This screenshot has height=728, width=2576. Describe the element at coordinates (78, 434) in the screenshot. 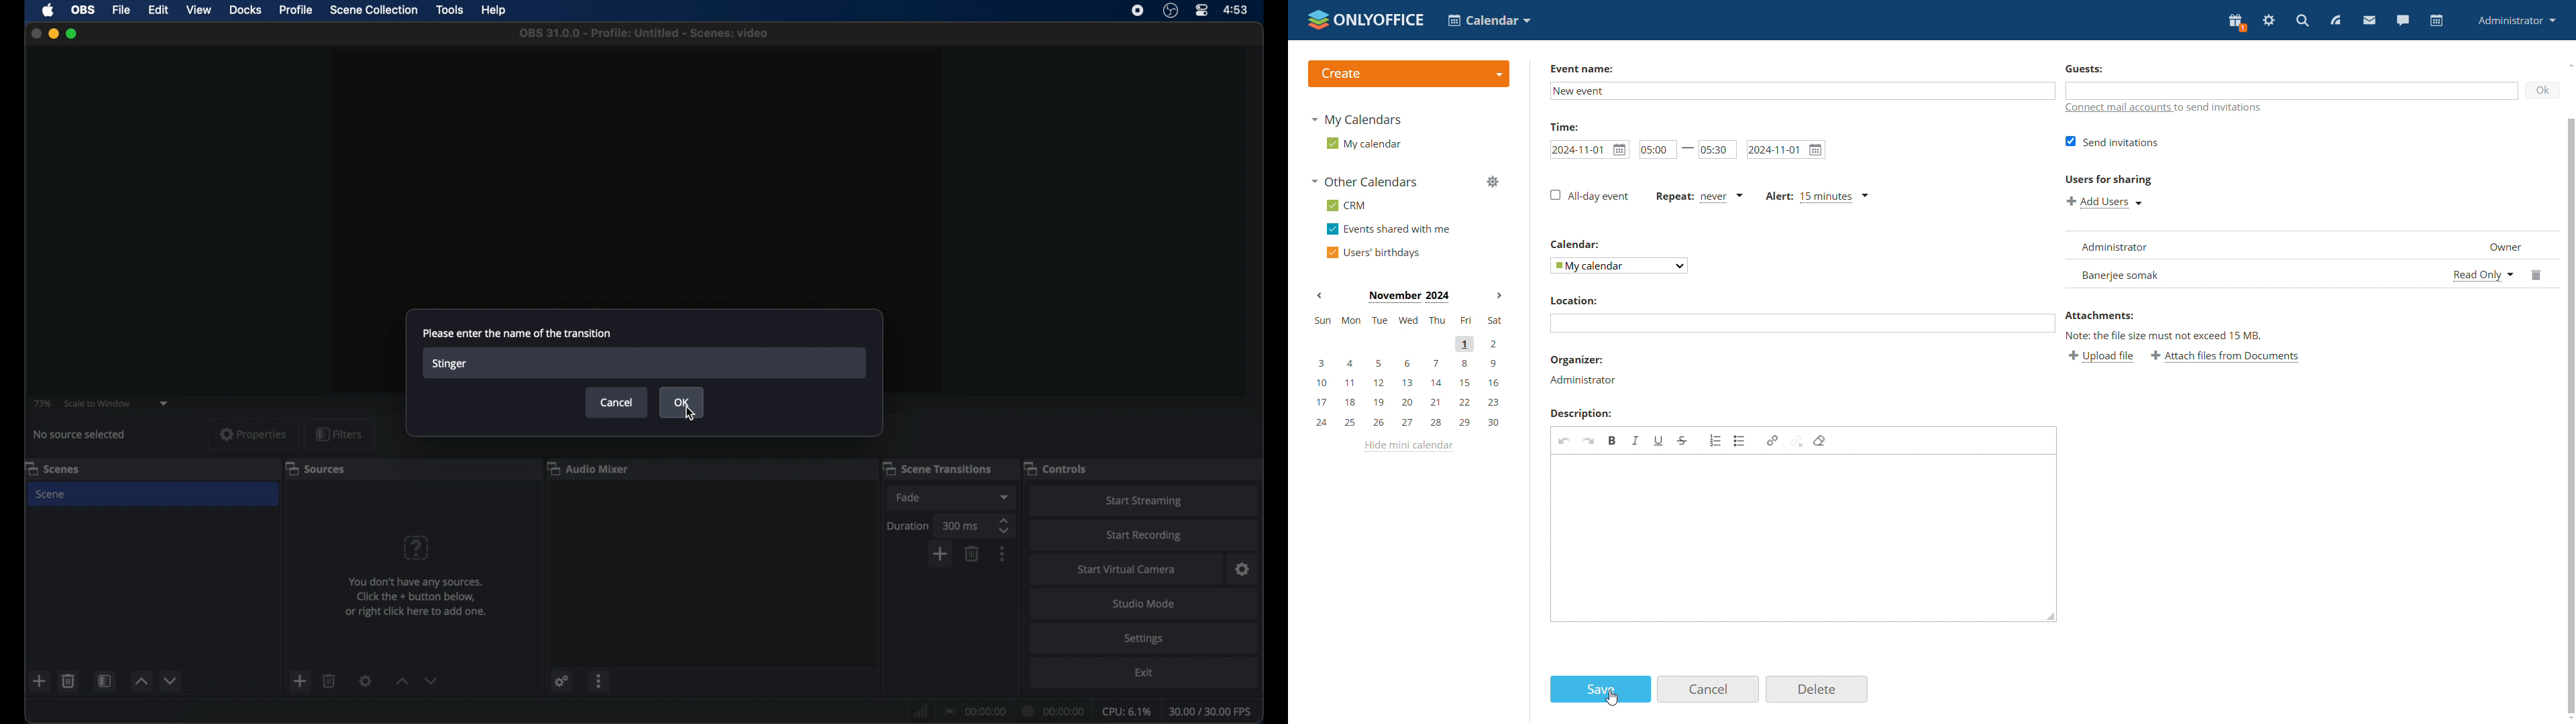

I see `no source selected` at that location.